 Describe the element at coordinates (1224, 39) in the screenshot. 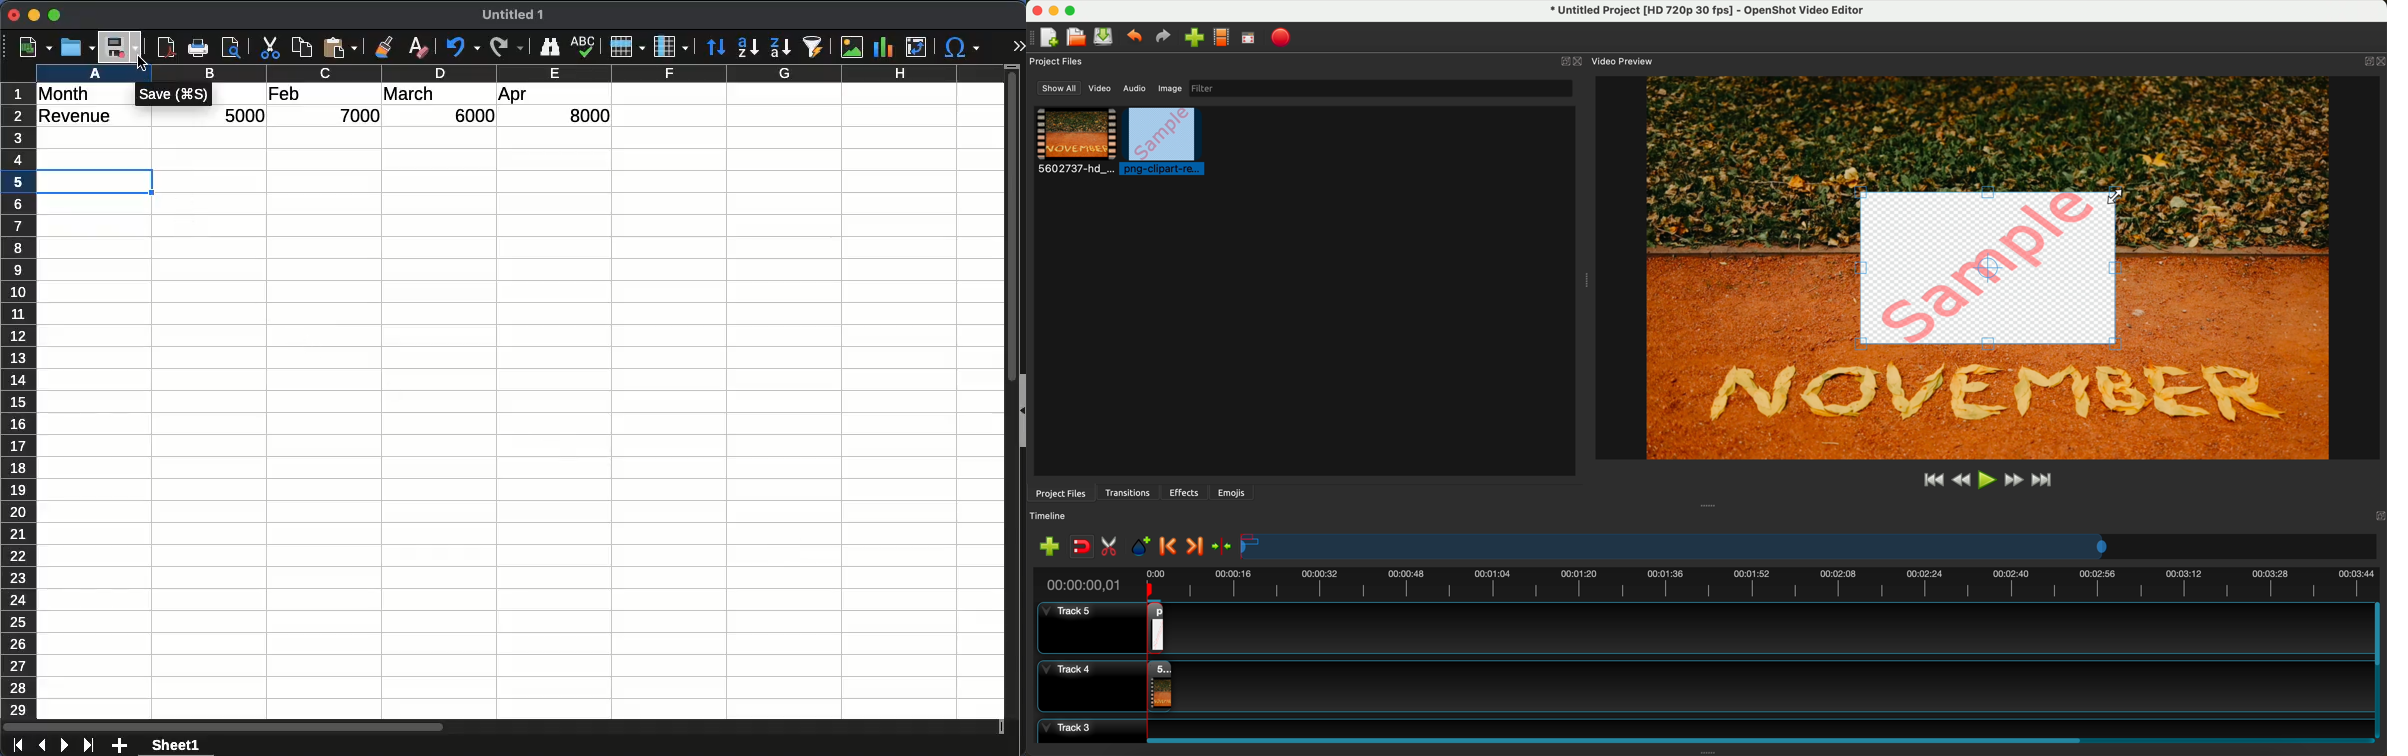

I see `choose profile` at that location.